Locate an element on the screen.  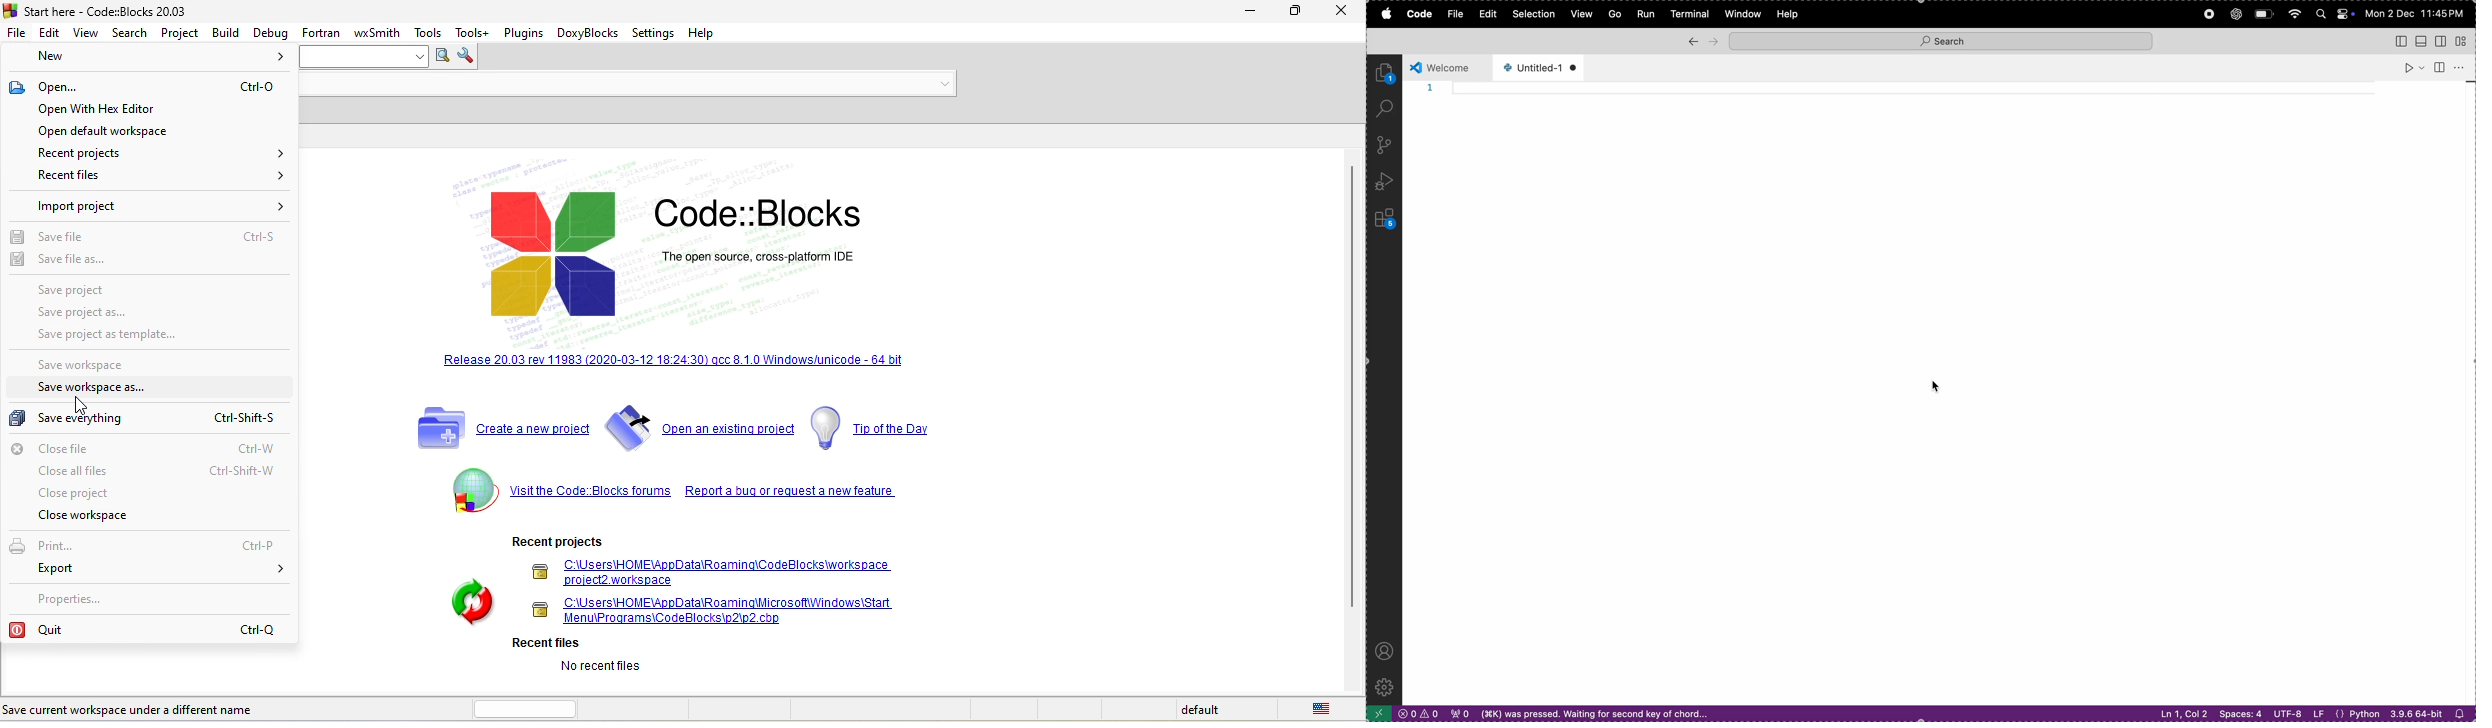
united state is located at coordinates (1325, 709).